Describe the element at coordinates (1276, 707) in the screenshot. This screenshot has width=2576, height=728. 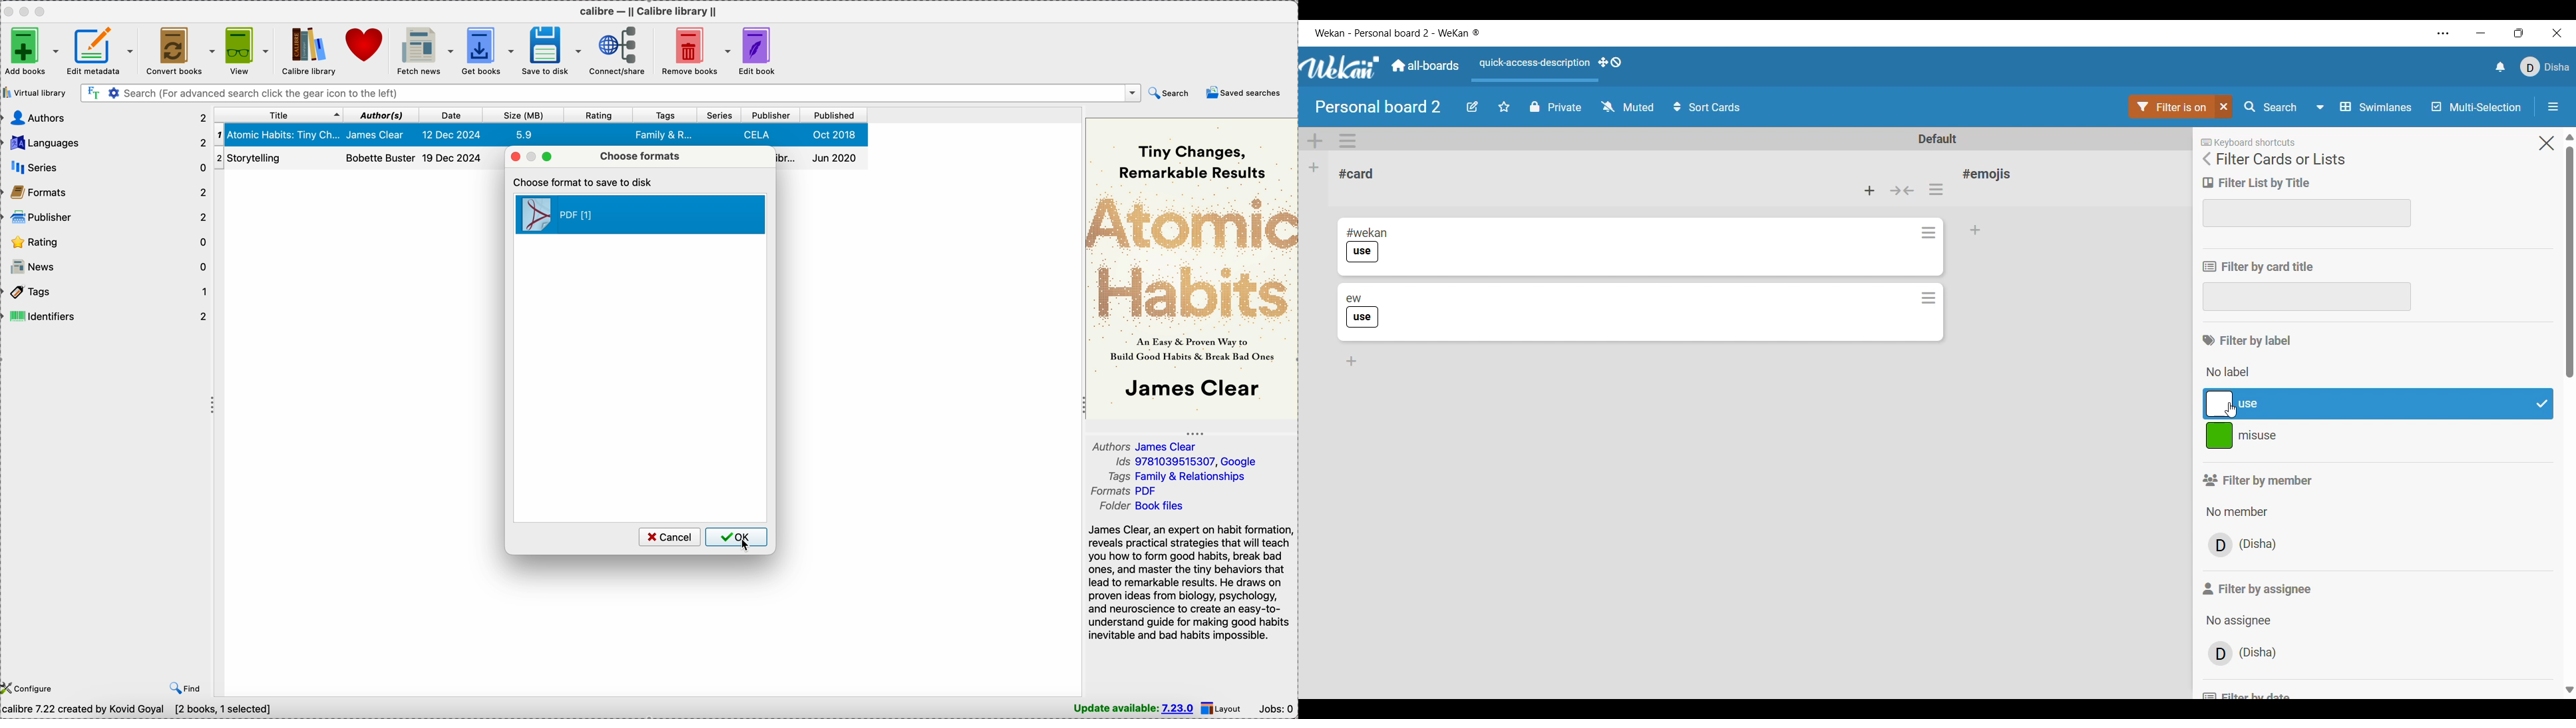
I see `Jobs: 0` at that location.